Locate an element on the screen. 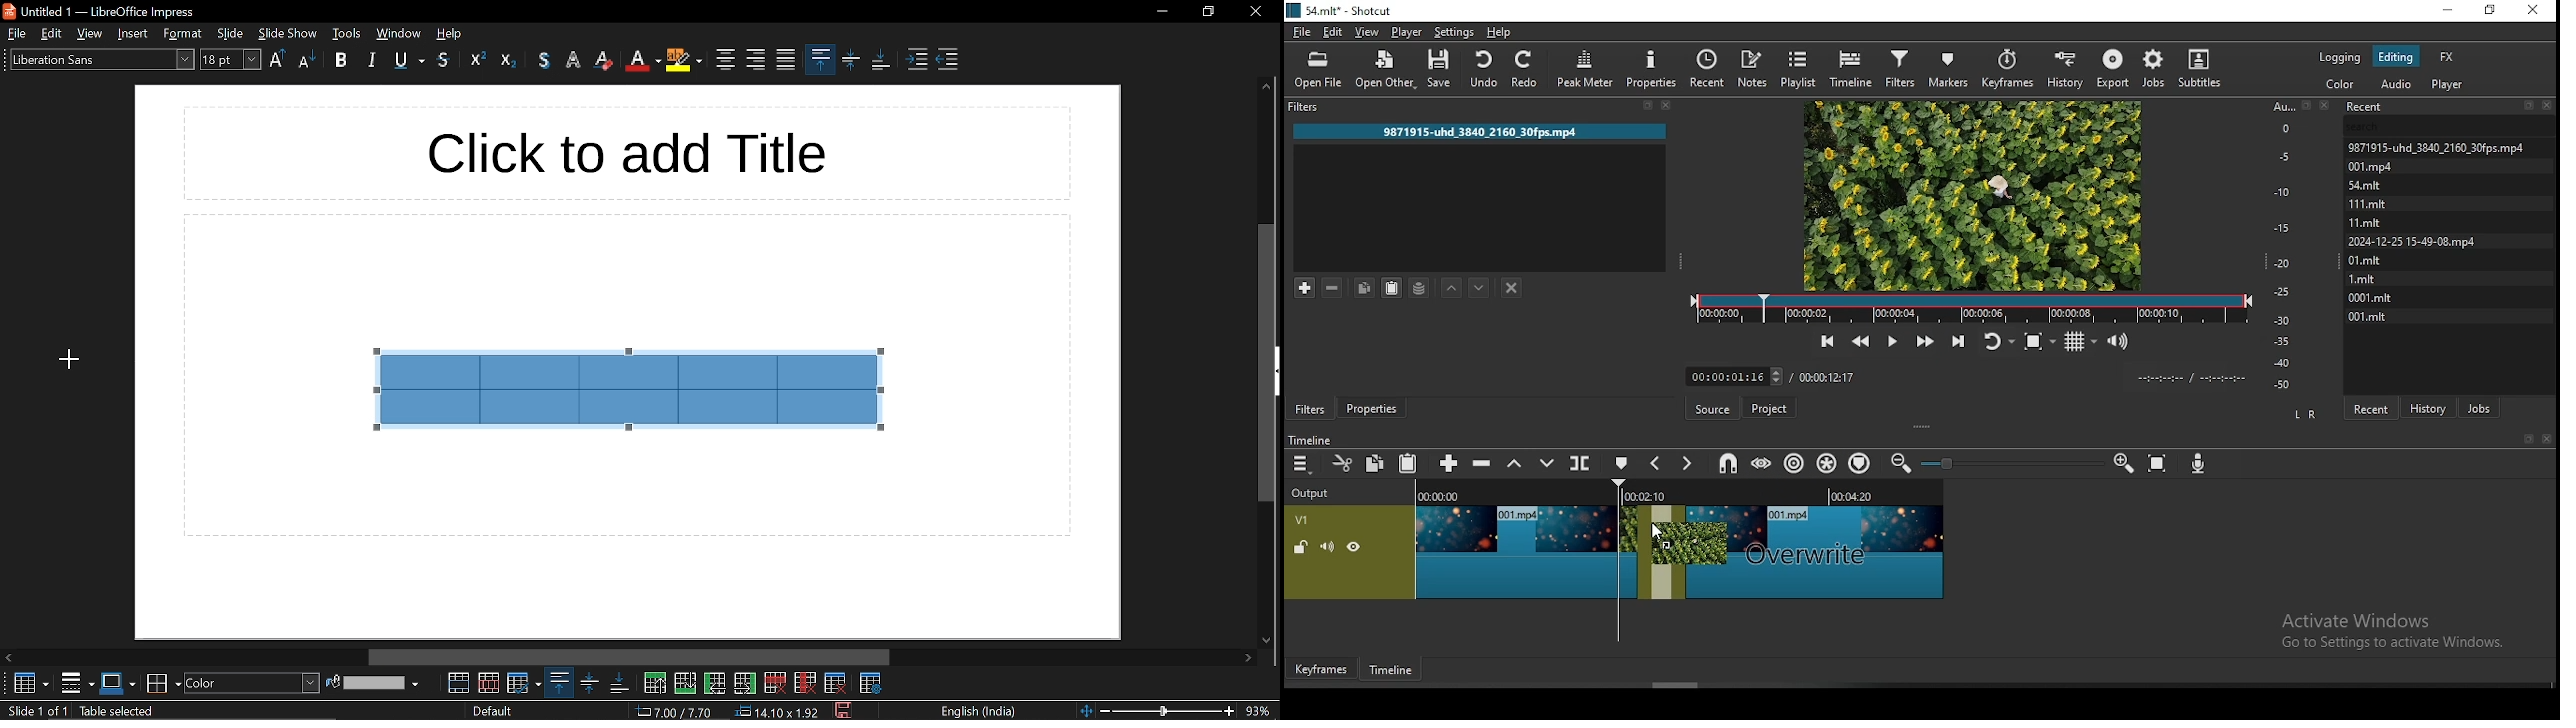  history is located at coordinates (2430, 407).